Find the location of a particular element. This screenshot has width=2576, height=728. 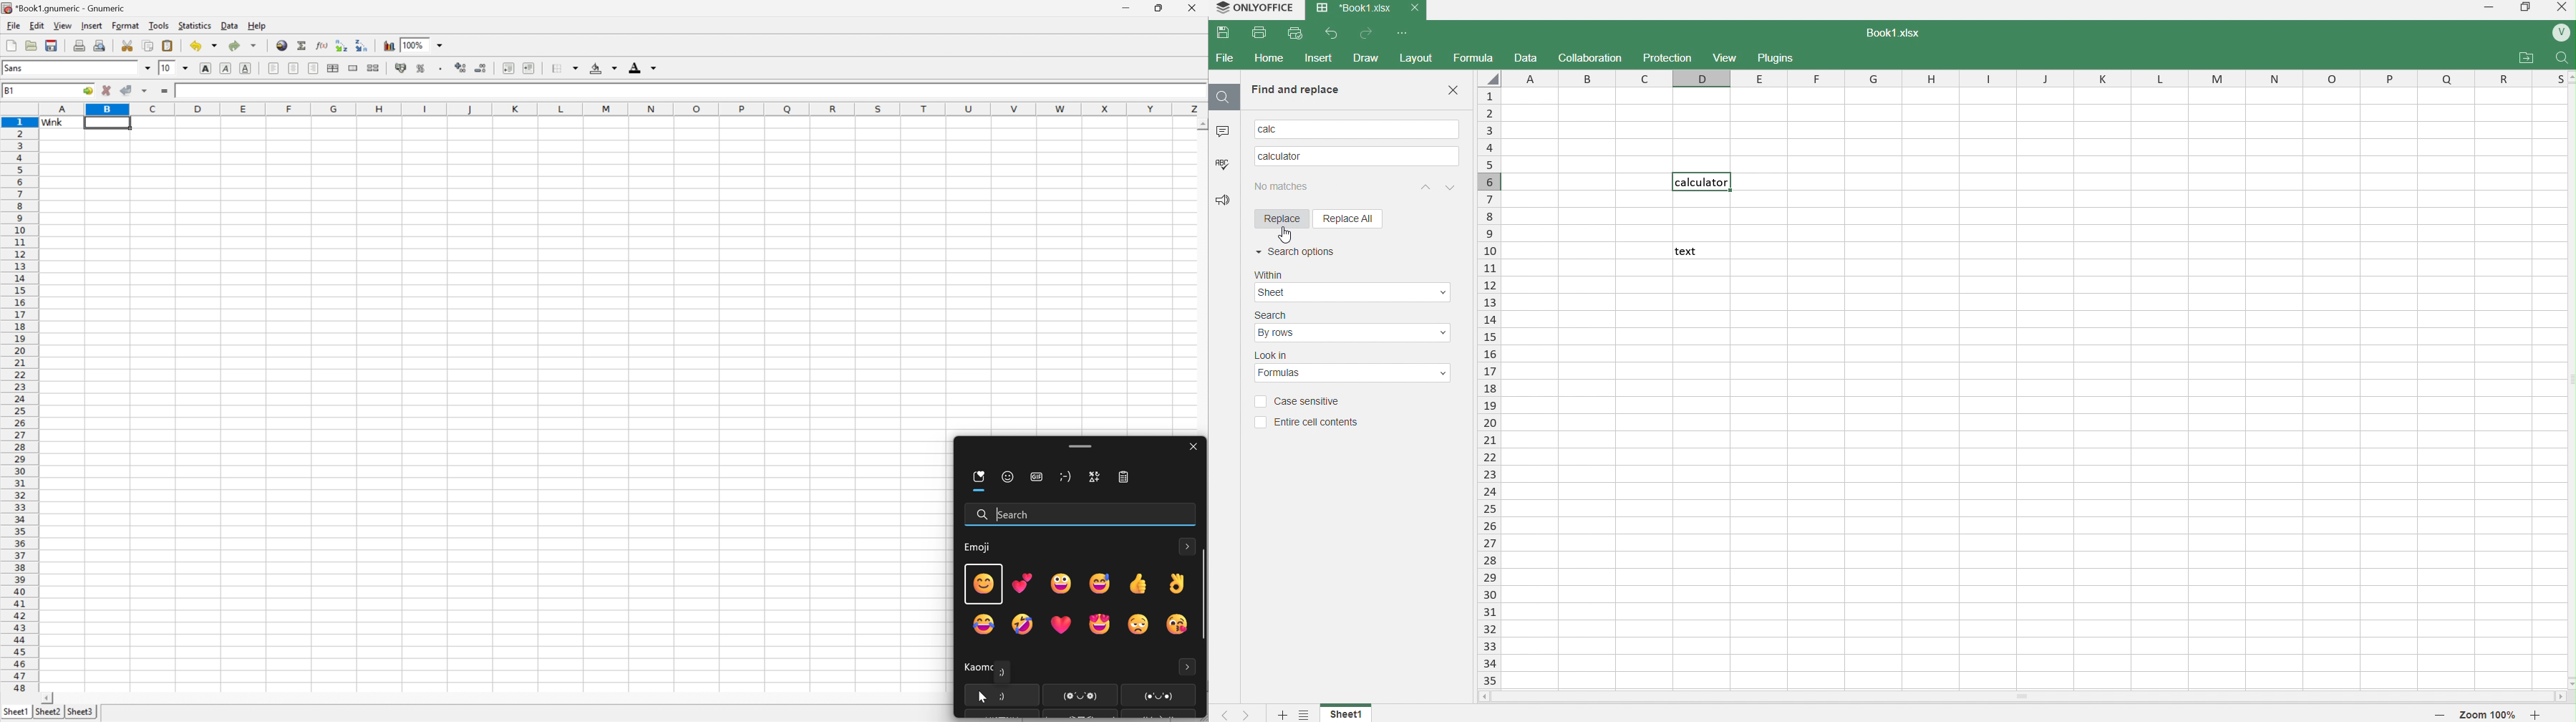

view is located at coordinates (1728, 57).